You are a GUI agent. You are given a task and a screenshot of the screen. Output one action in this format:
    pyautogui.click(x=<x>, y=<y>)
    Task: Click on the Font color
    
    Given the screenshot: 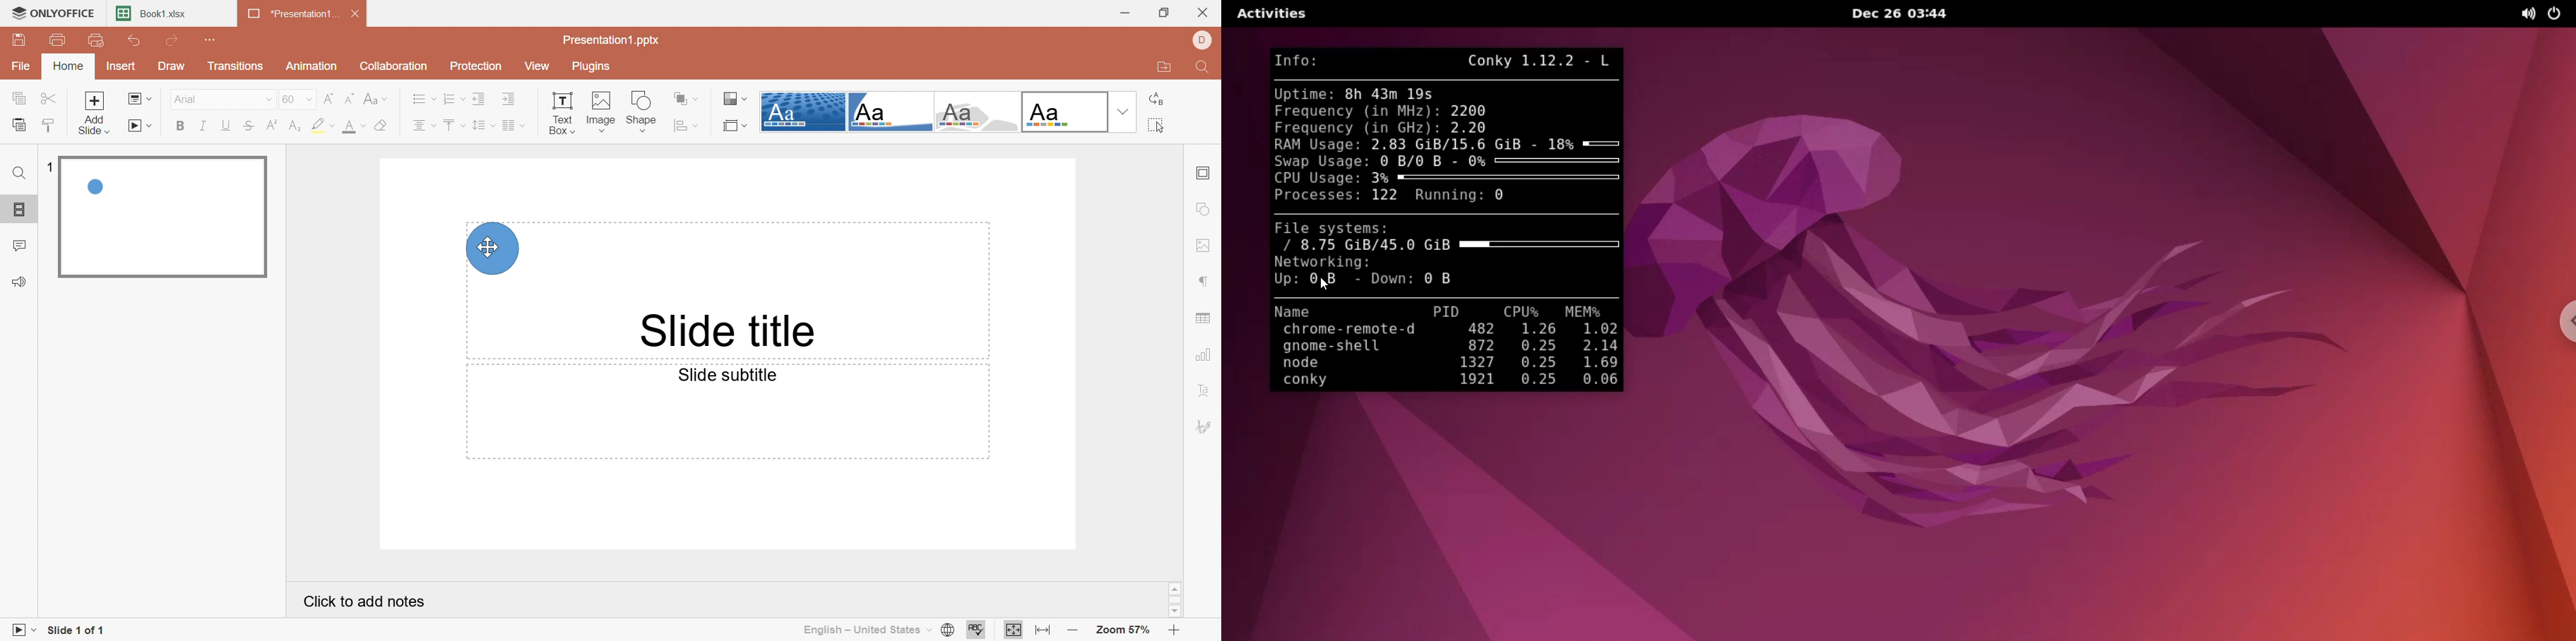 What is the action you would take?
    pyautogui.click(x=351, y=125)
    